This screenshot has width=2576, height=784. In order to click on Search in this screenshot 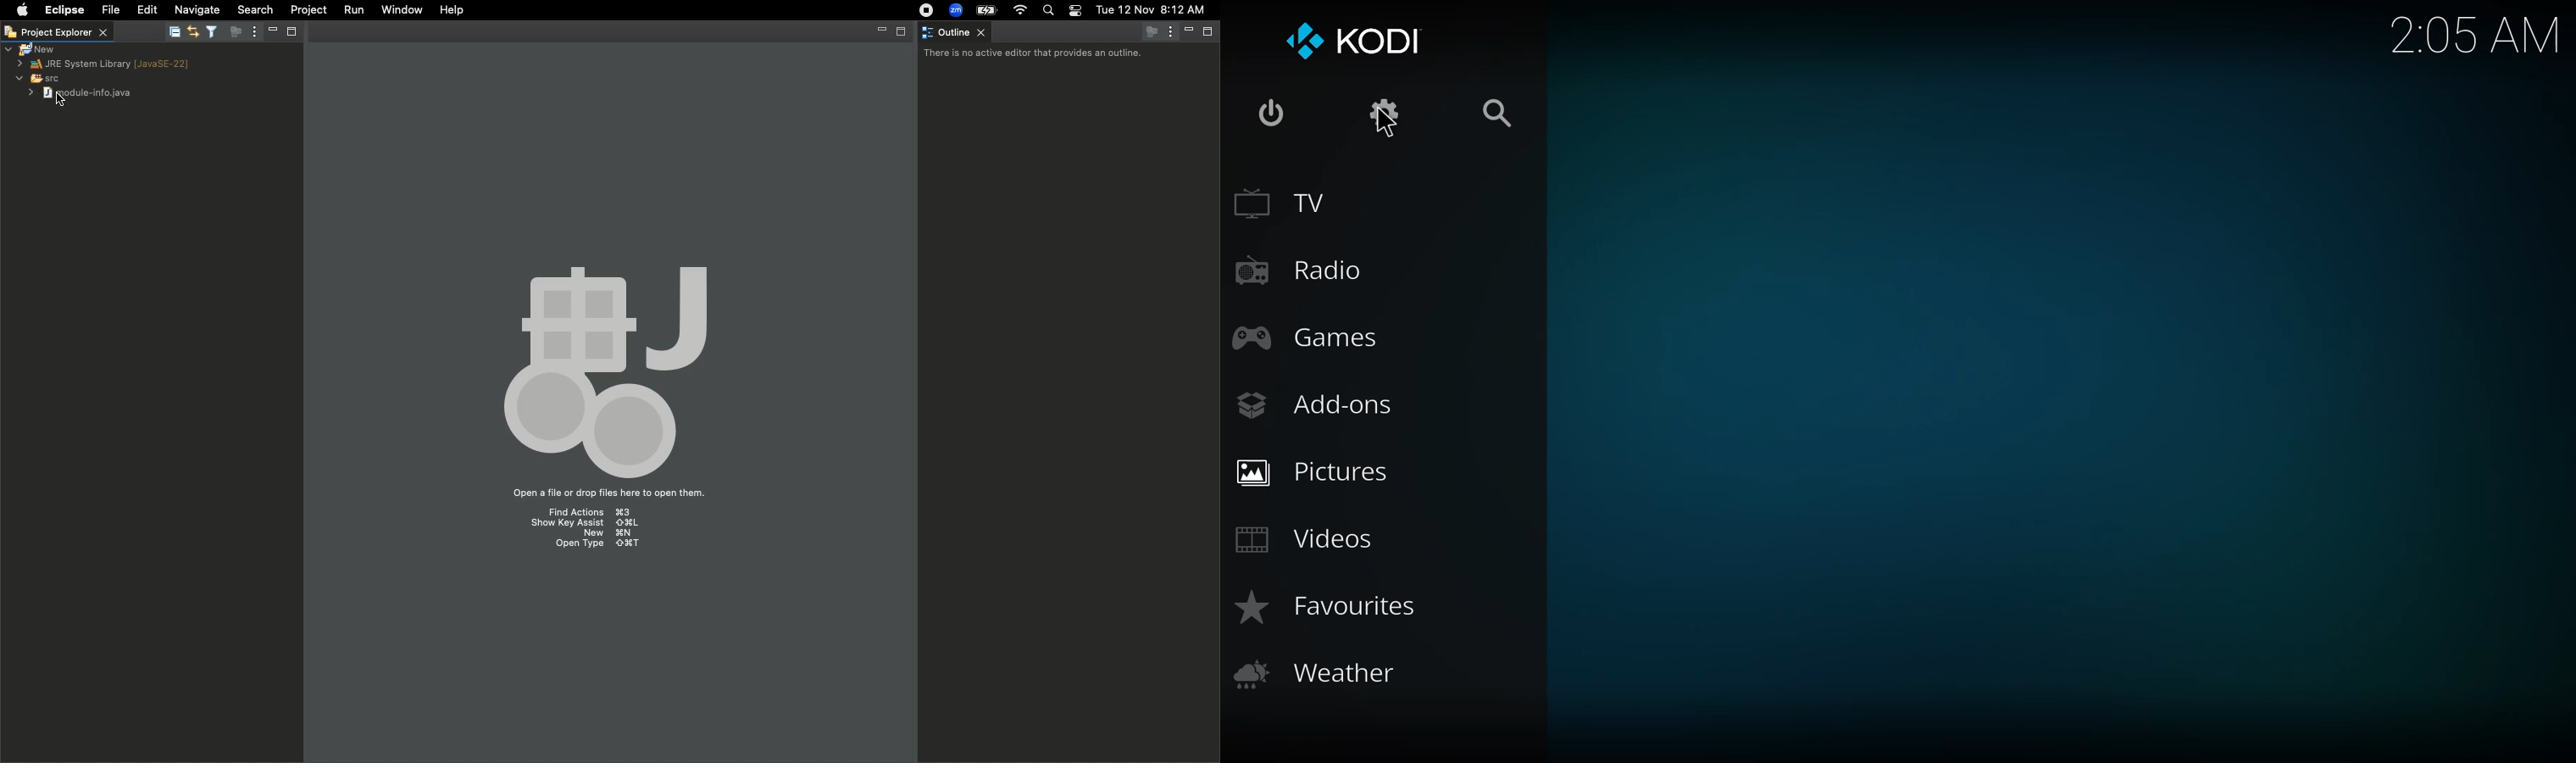, I will do `click(1050, 11)`.